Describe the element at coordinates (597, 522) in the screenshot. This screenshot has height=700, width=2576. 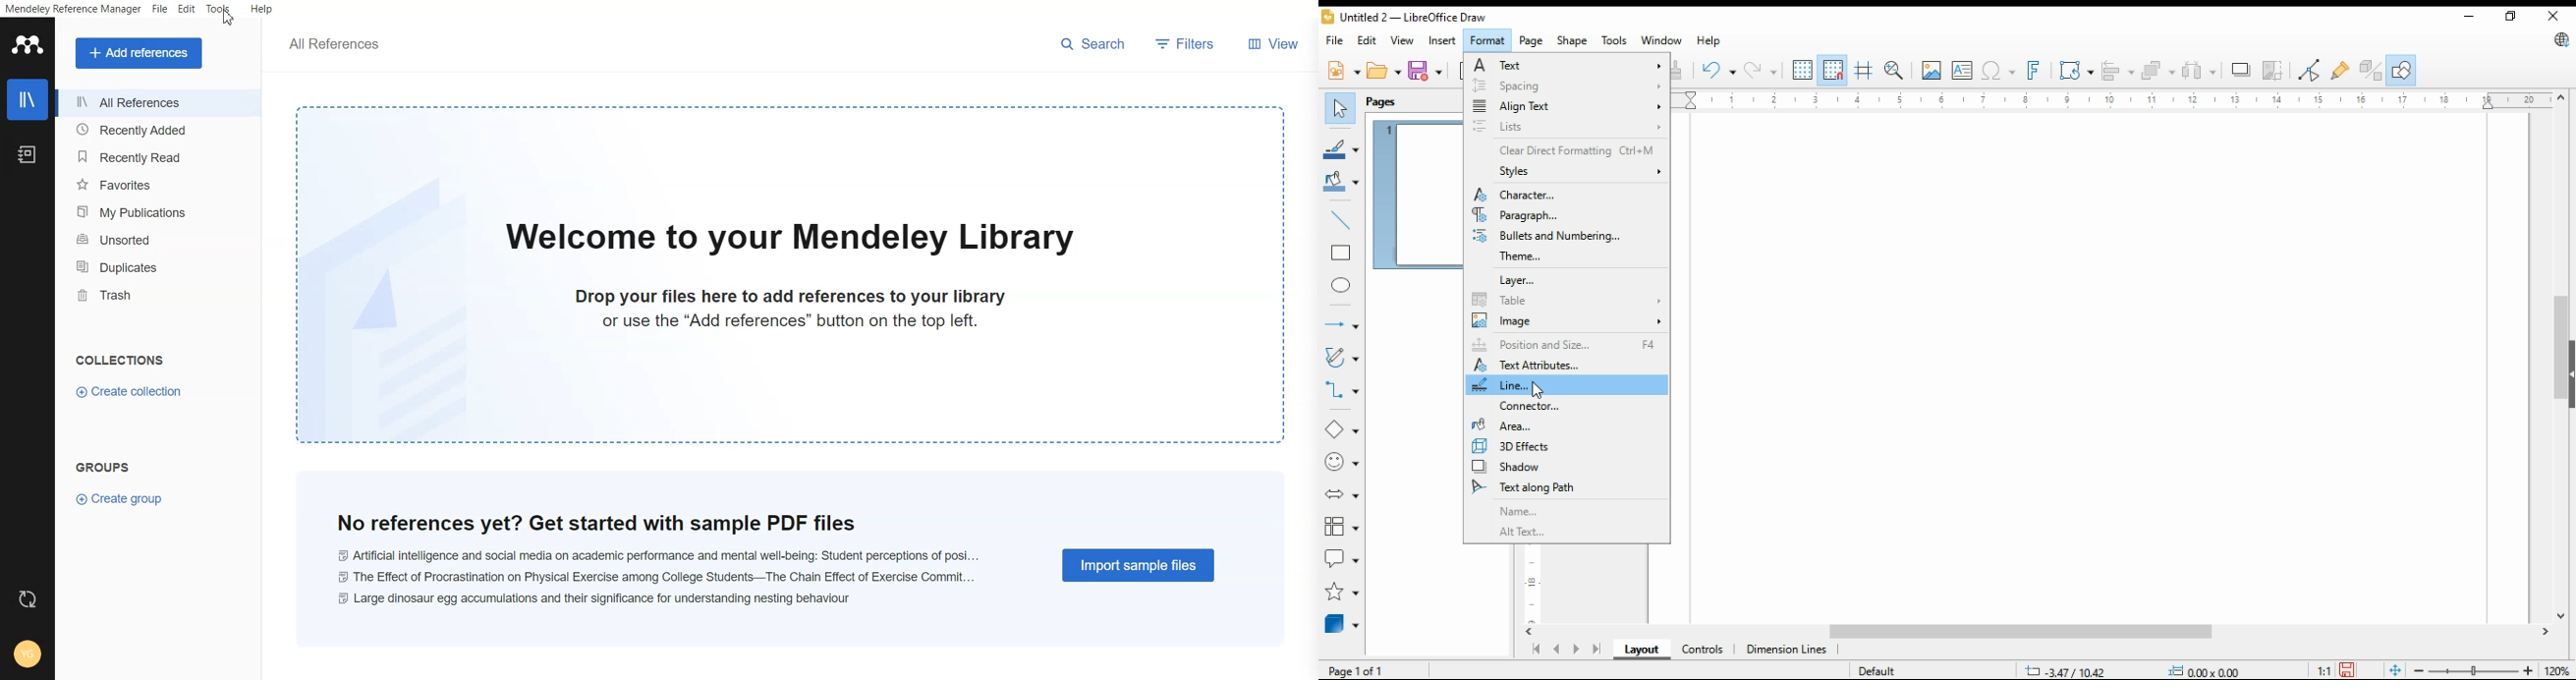
I see `no references yet? get started with sample PDF files` at that location.